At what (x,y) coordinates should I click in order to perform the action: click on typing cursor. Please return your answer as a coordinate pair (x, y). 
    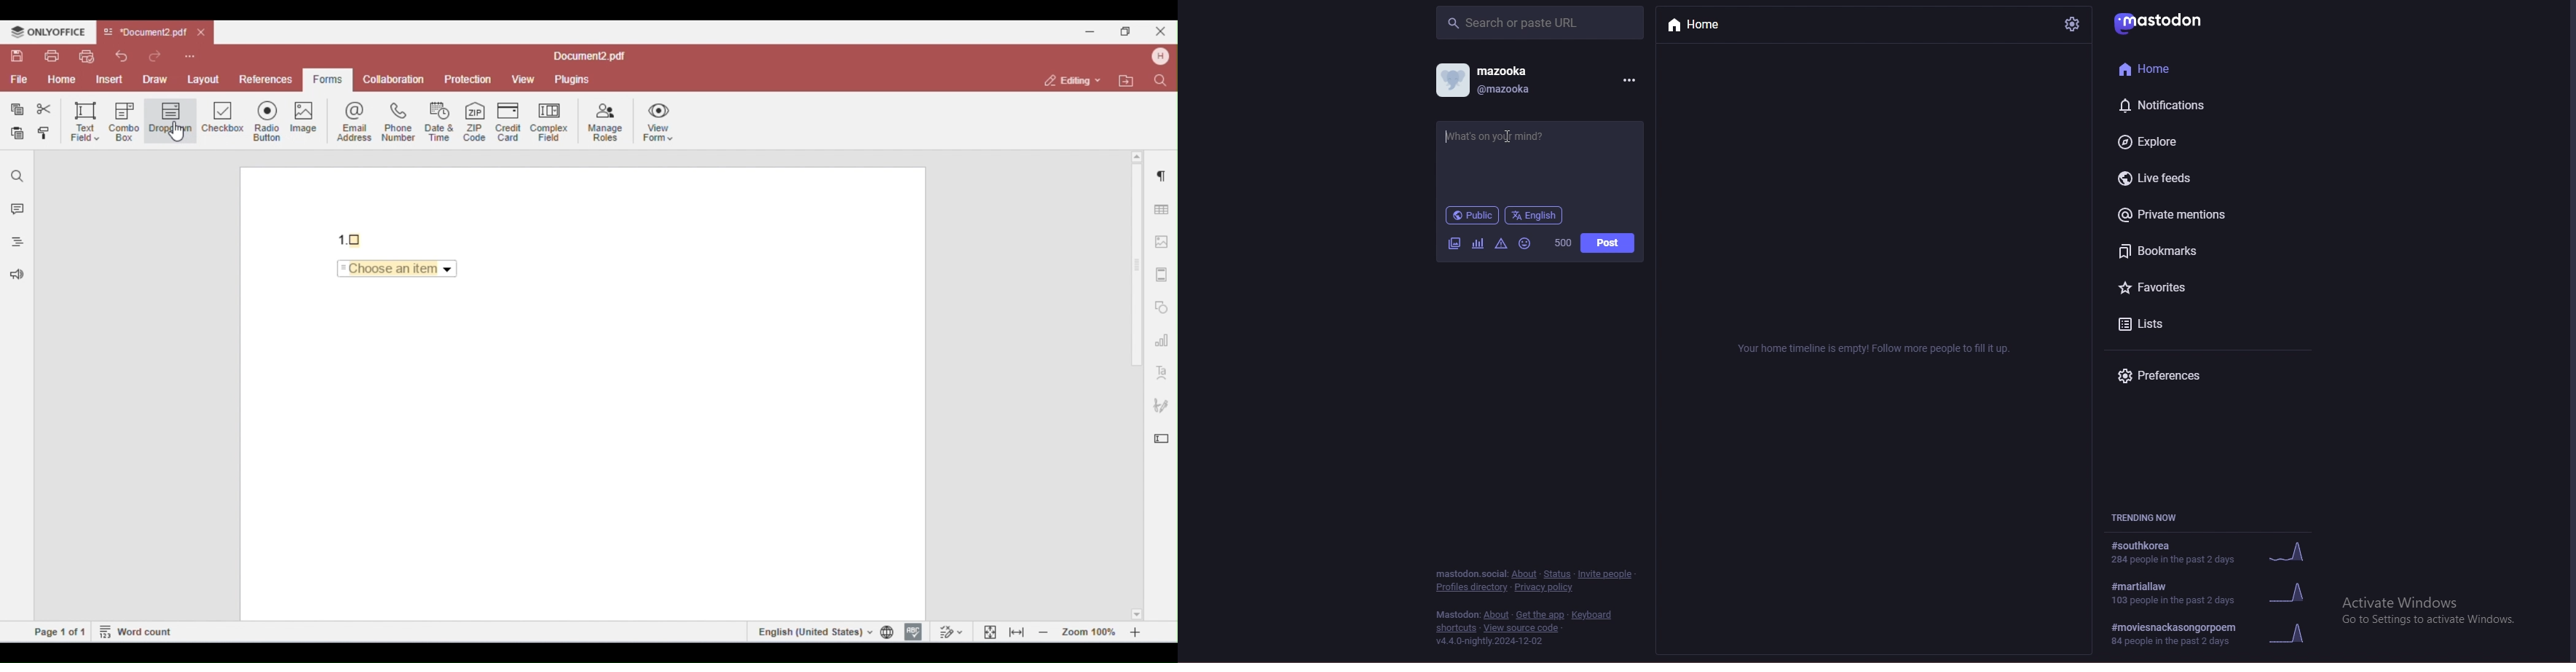
    Looking at the image, I should click on (1449, 136).